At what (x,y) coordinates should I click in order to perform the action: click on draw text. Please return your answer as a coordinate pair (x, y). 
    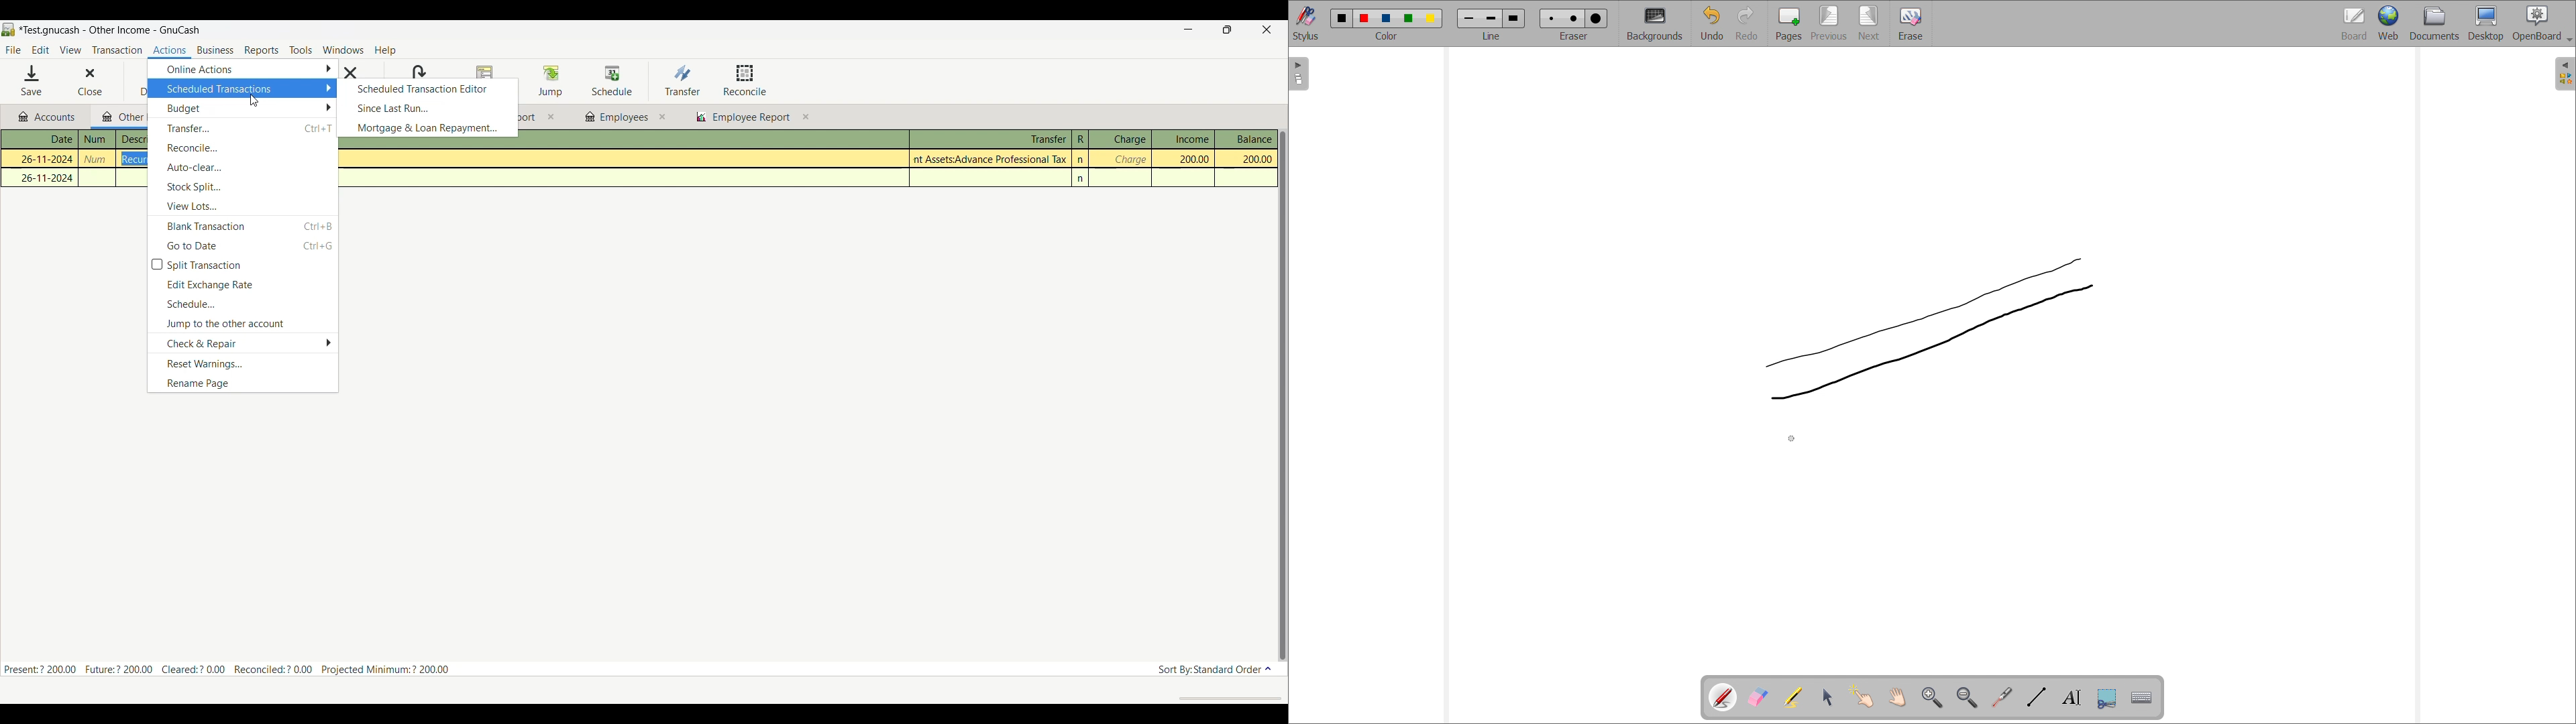
    Looking at the image, I should click on (2073, 698).